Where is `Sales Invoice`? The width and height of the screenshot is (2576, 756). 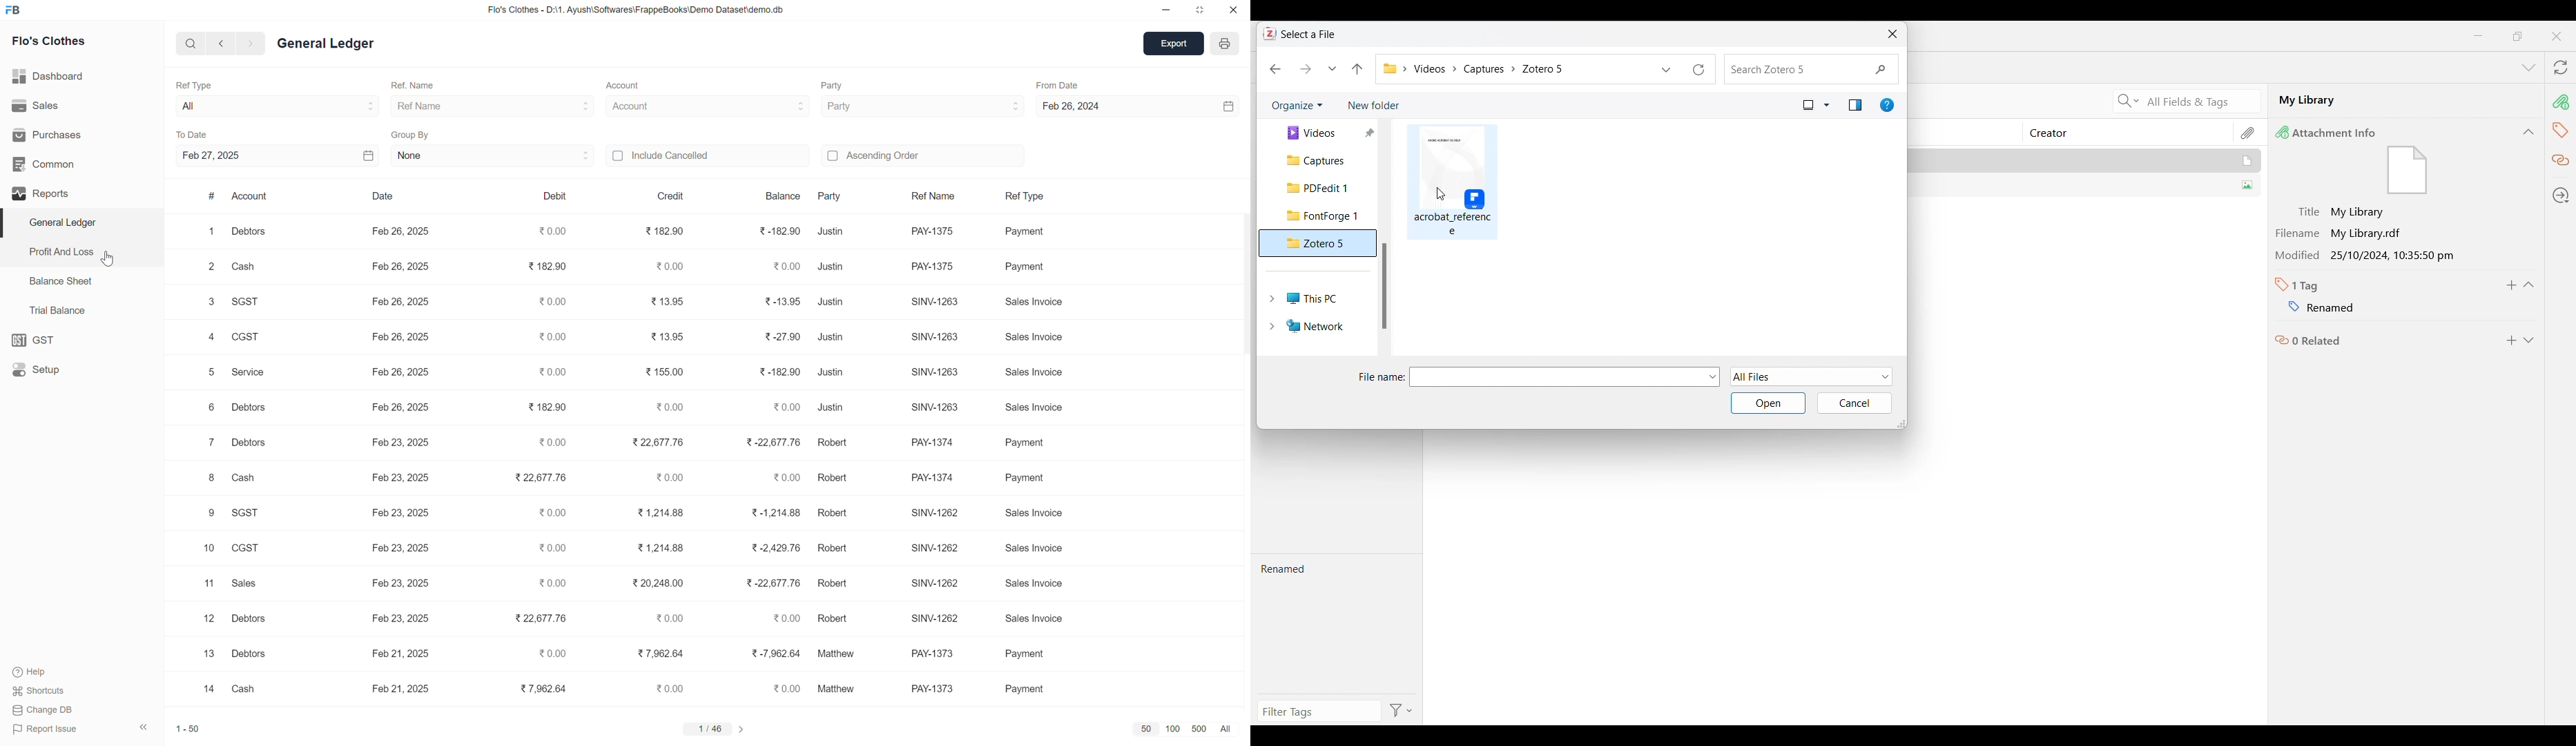
Sales Invoice is located at coordinates (1041, 587).